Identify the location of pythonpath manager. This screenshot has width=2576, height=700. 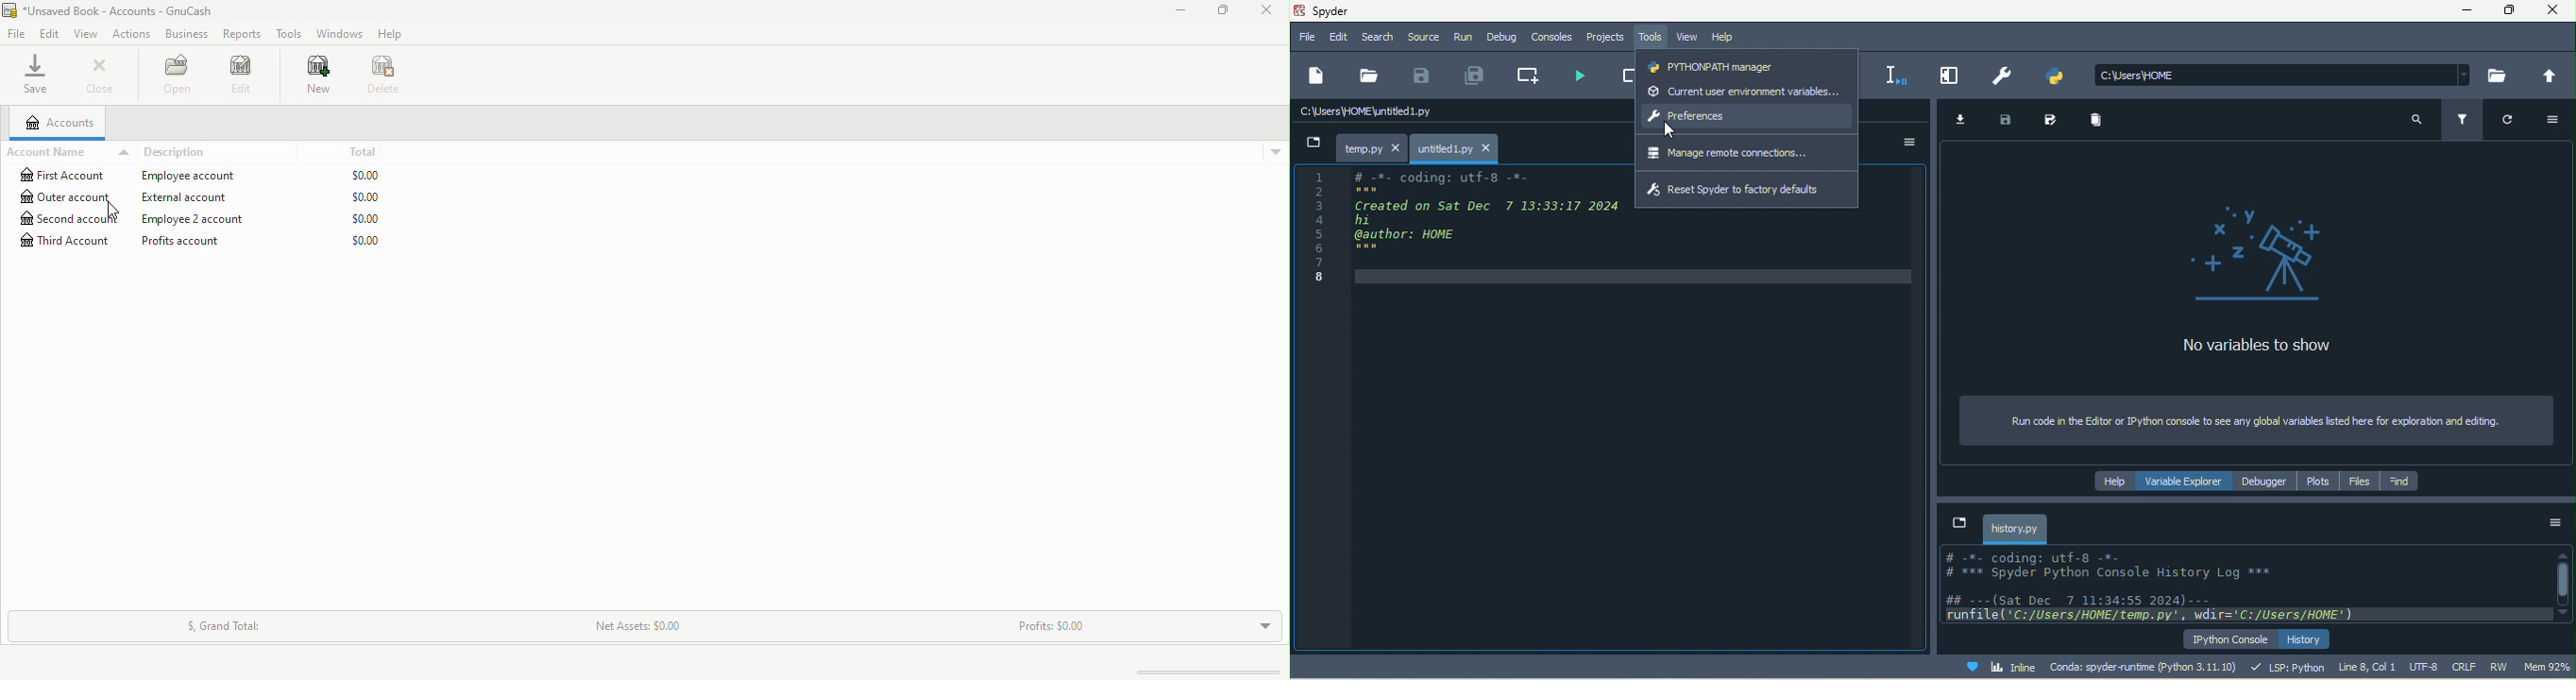
(2060, 80).